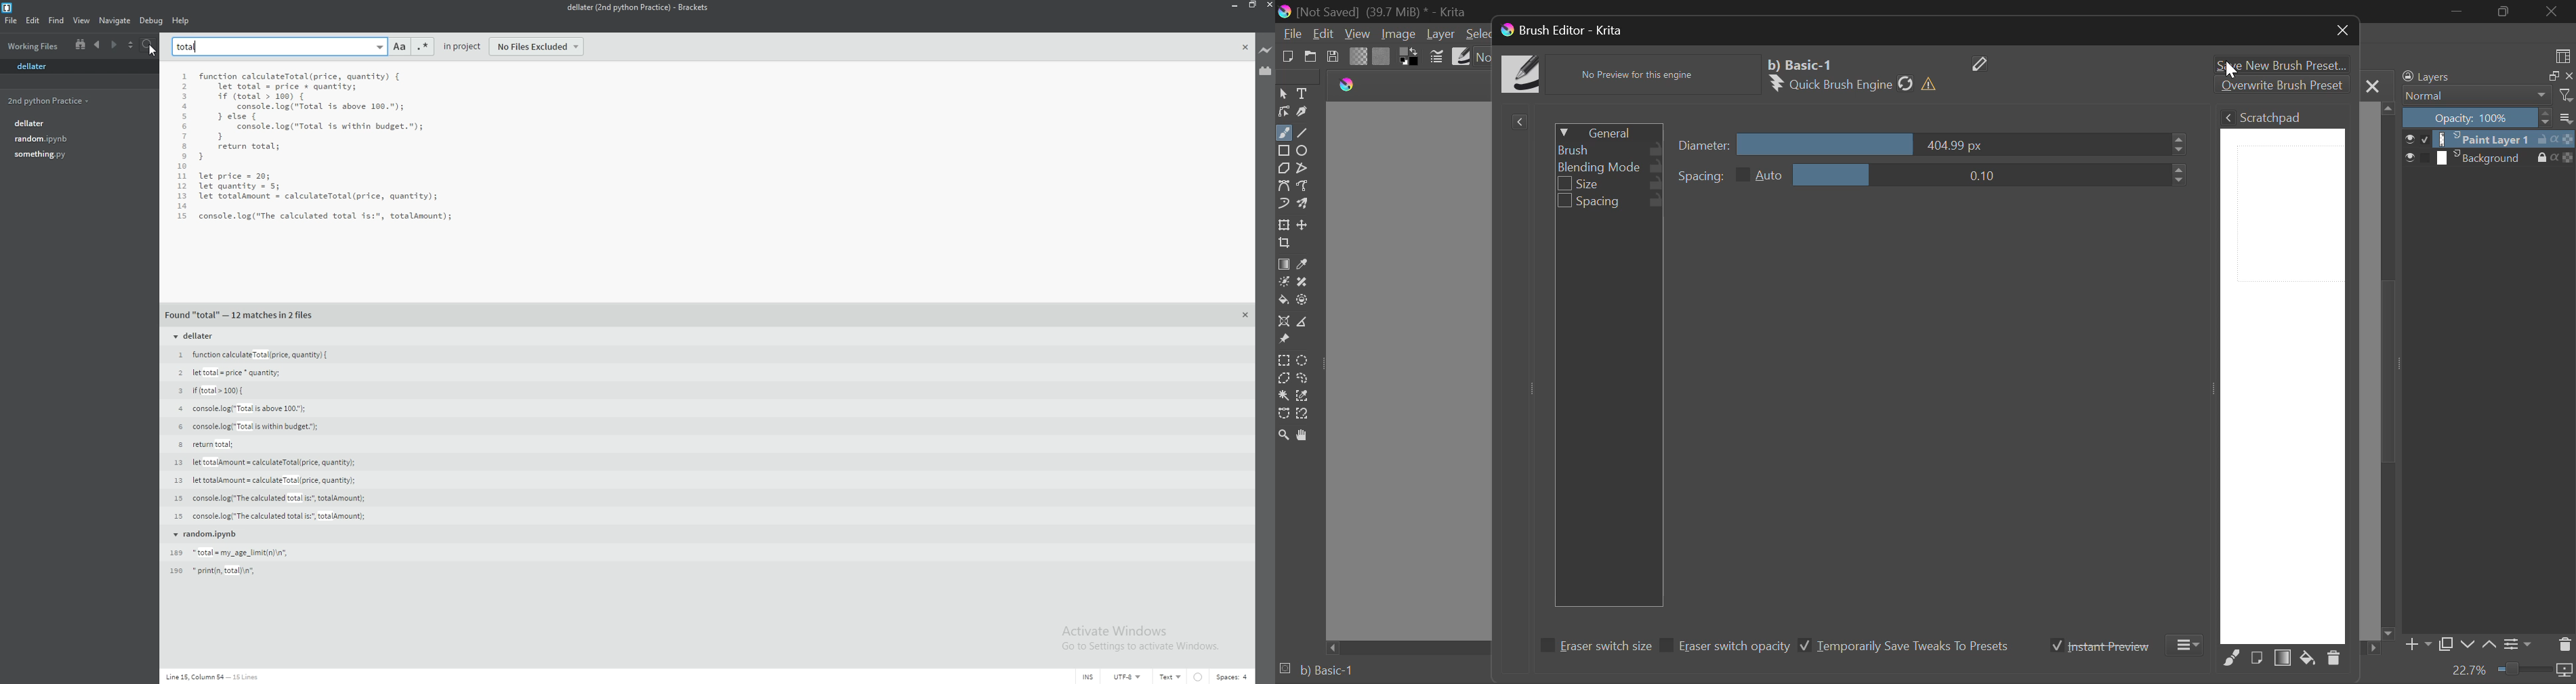  What do you see at coordinates (1304, 224) in the screenshot?
I see `Move Layer` at bounding box center [1304, 224].